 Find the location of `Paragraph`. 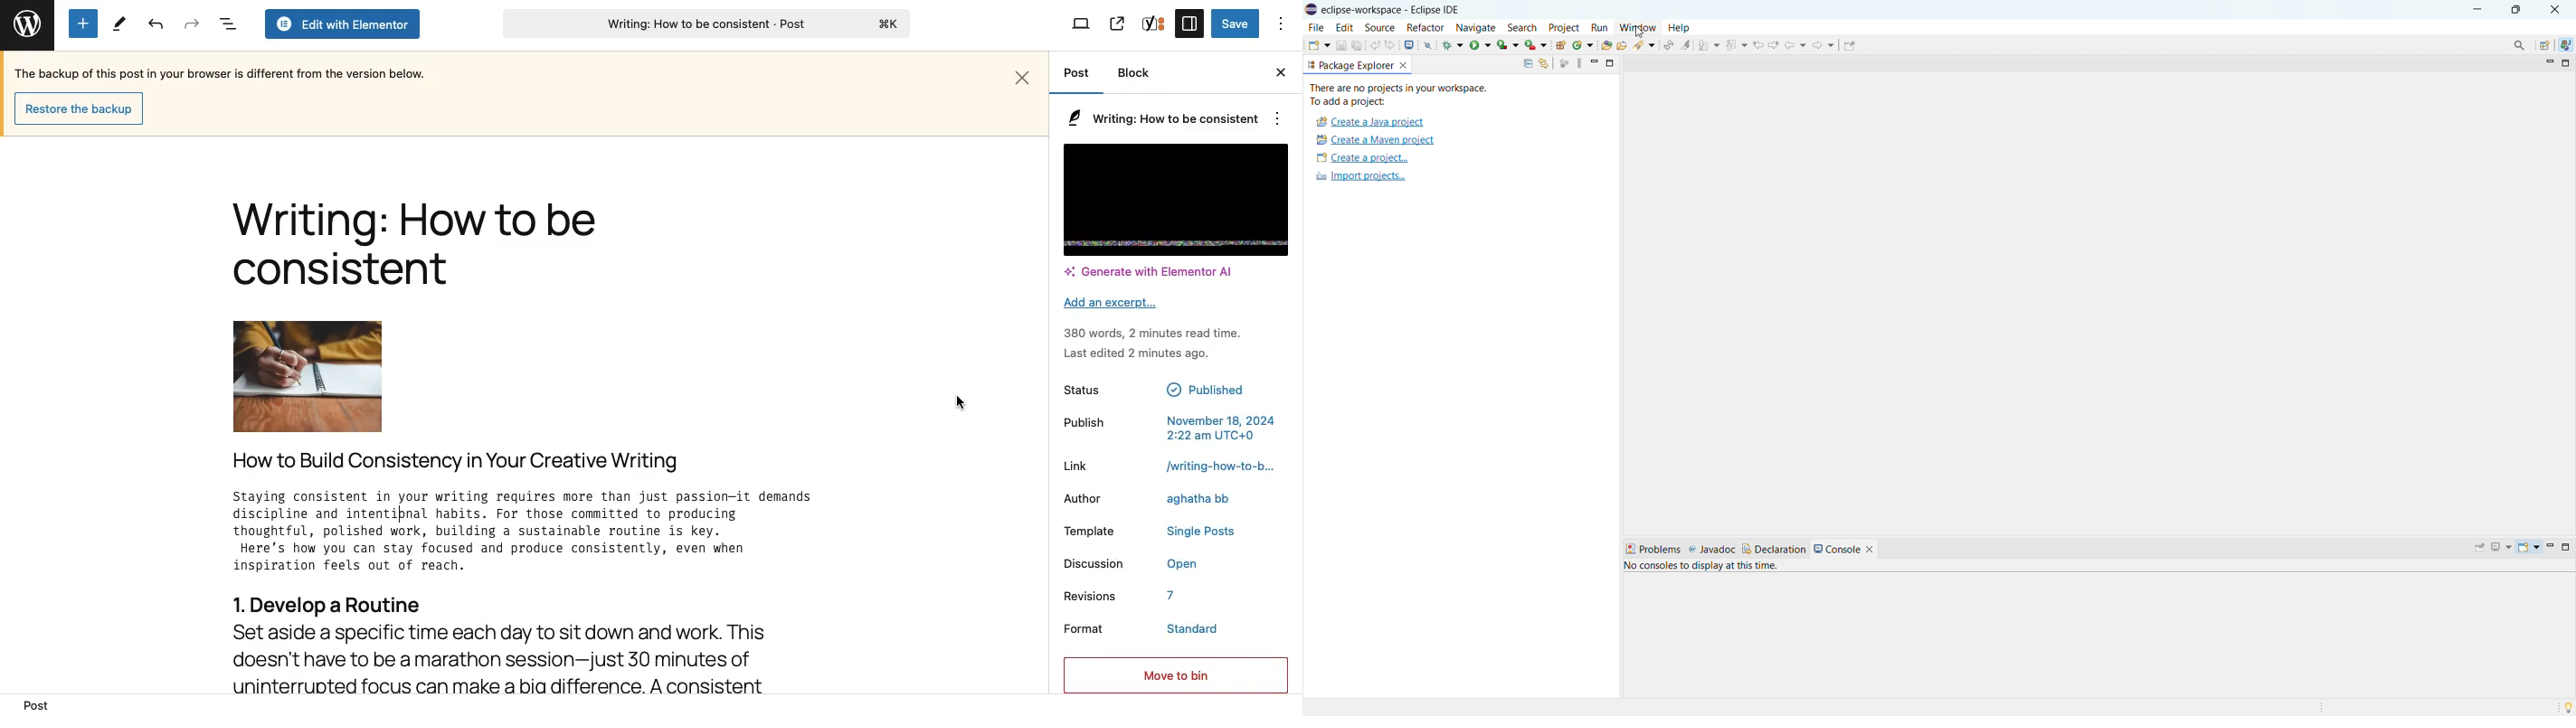

Paragraph is located at coordinates (1162, 118).